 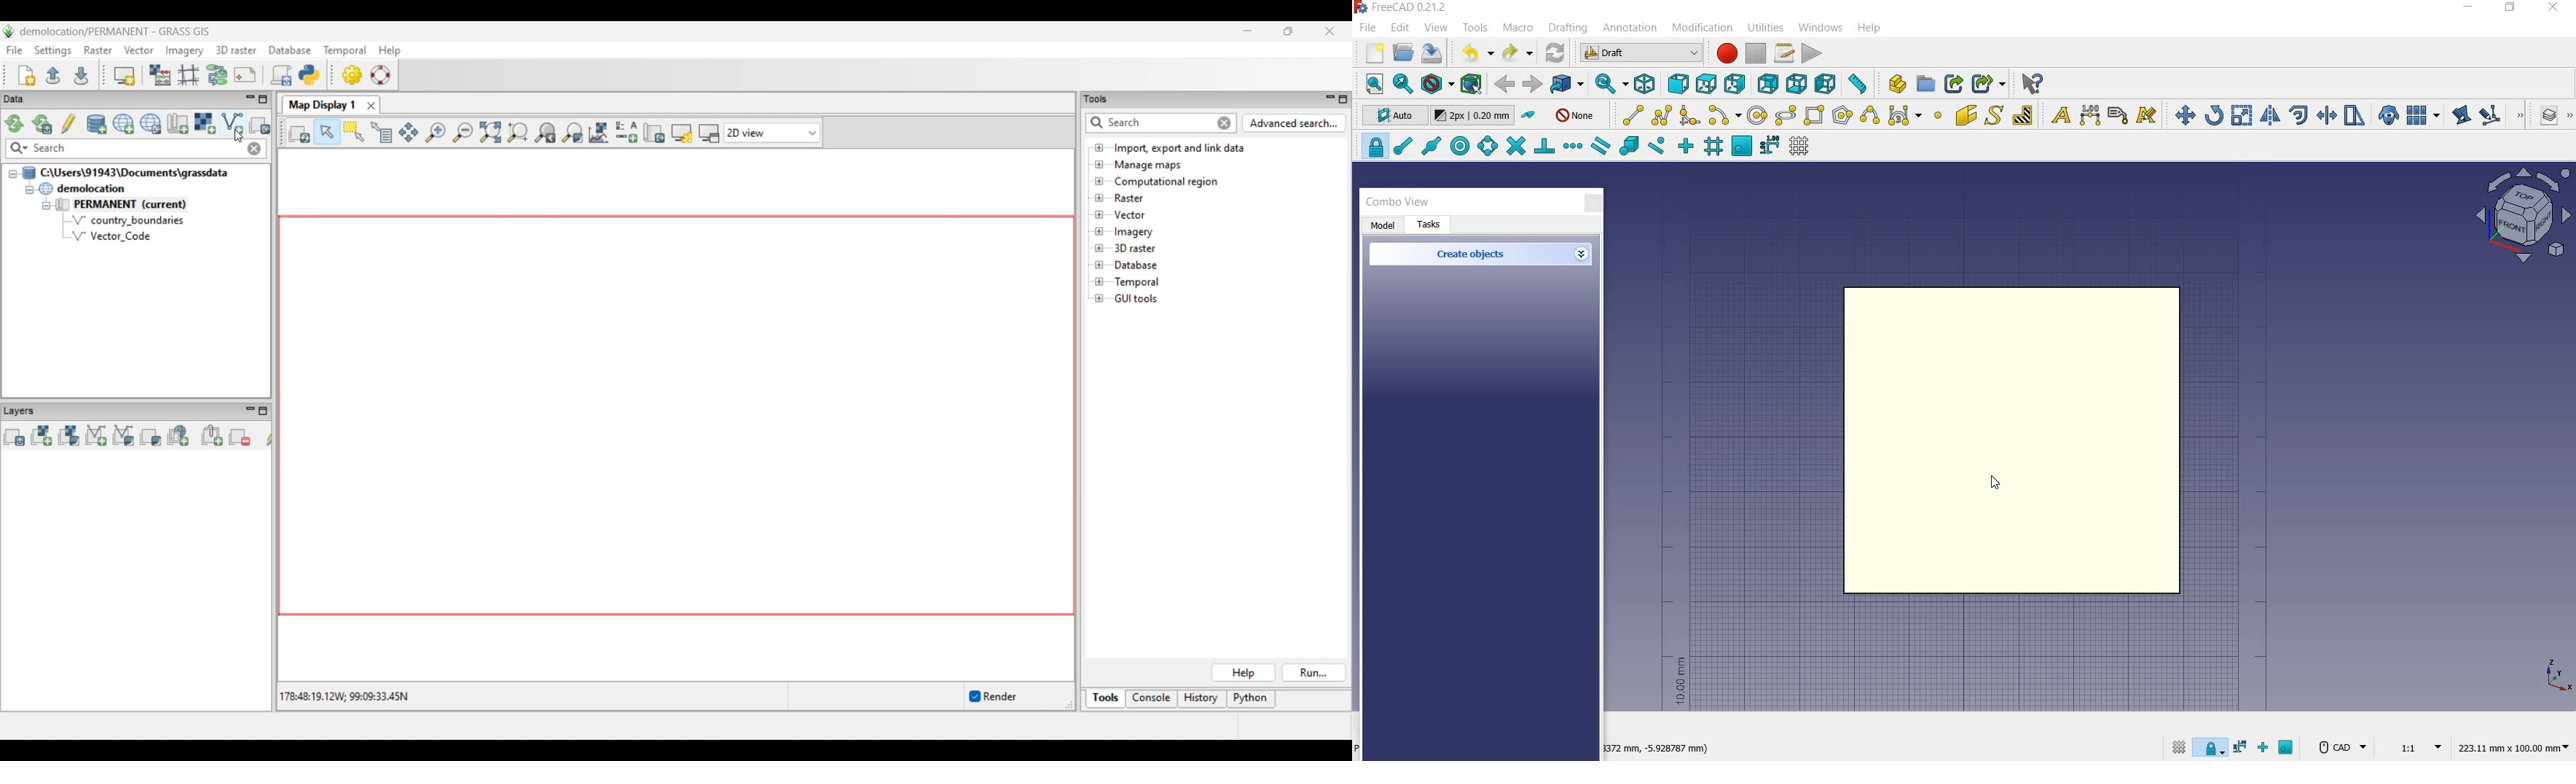 I want to click on snap dimensions, so click(x=1770, y=146).